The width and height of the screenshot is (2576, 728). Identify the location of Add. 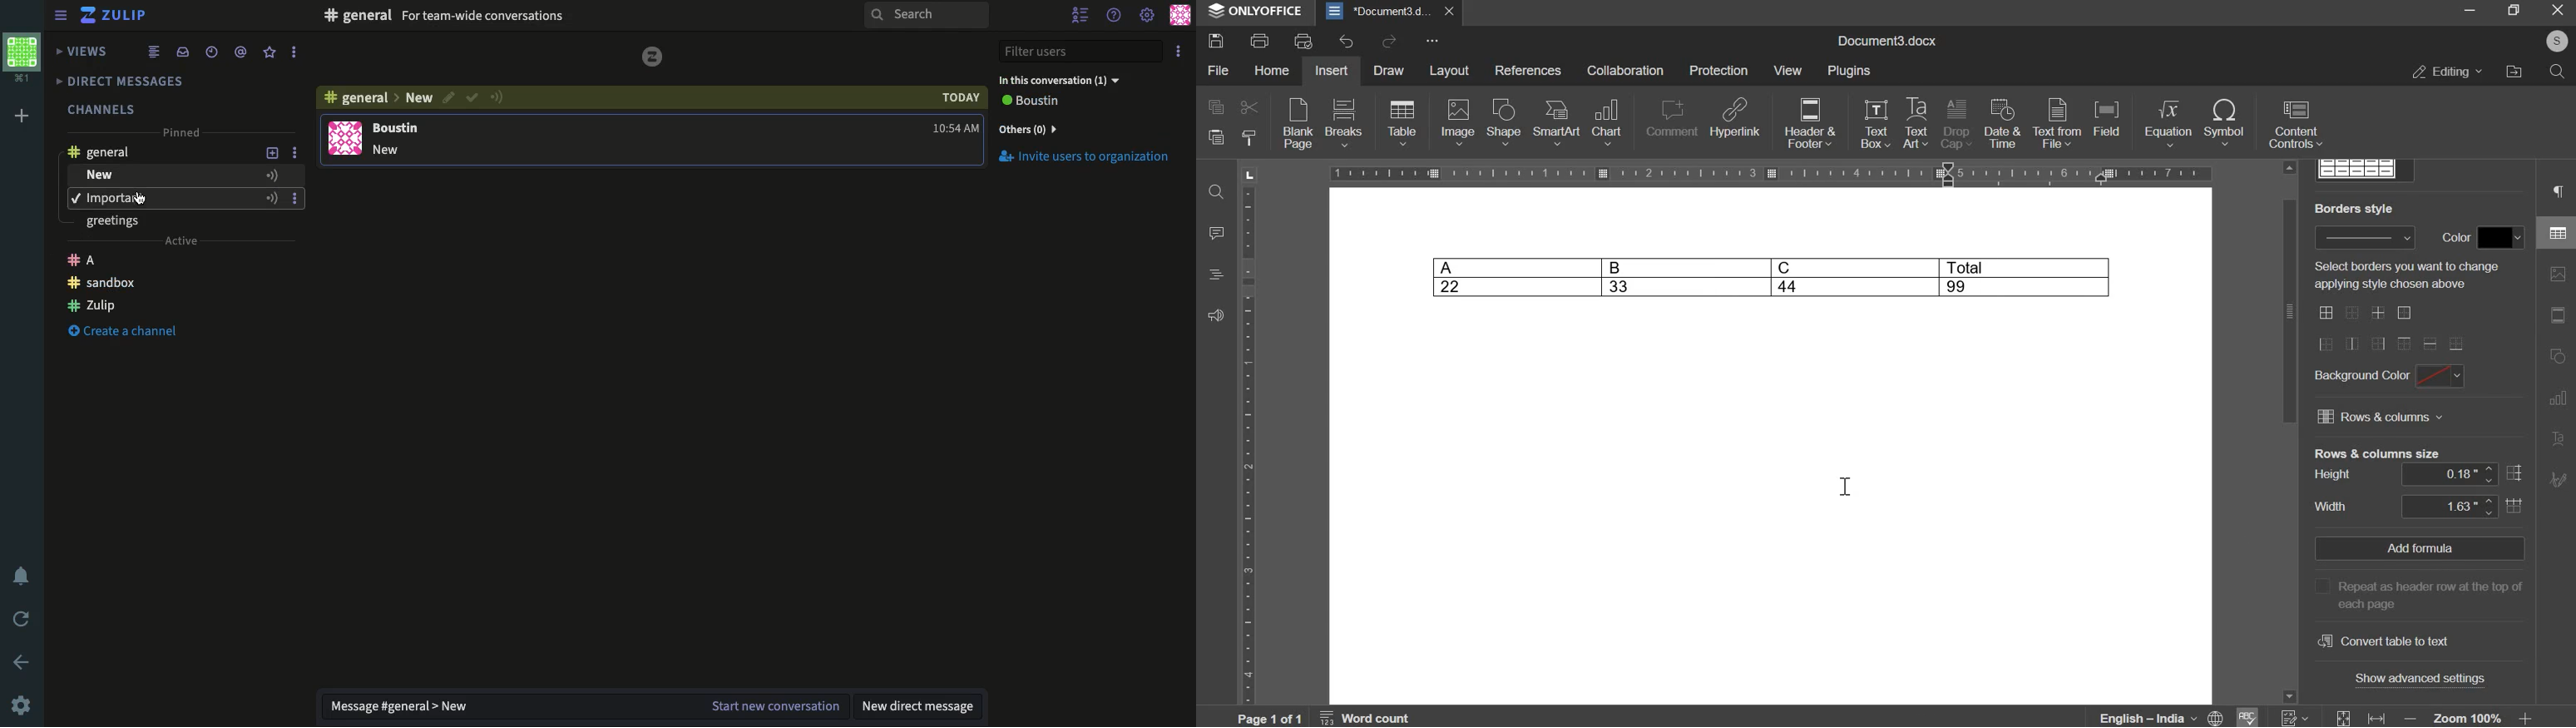
(273, 153).